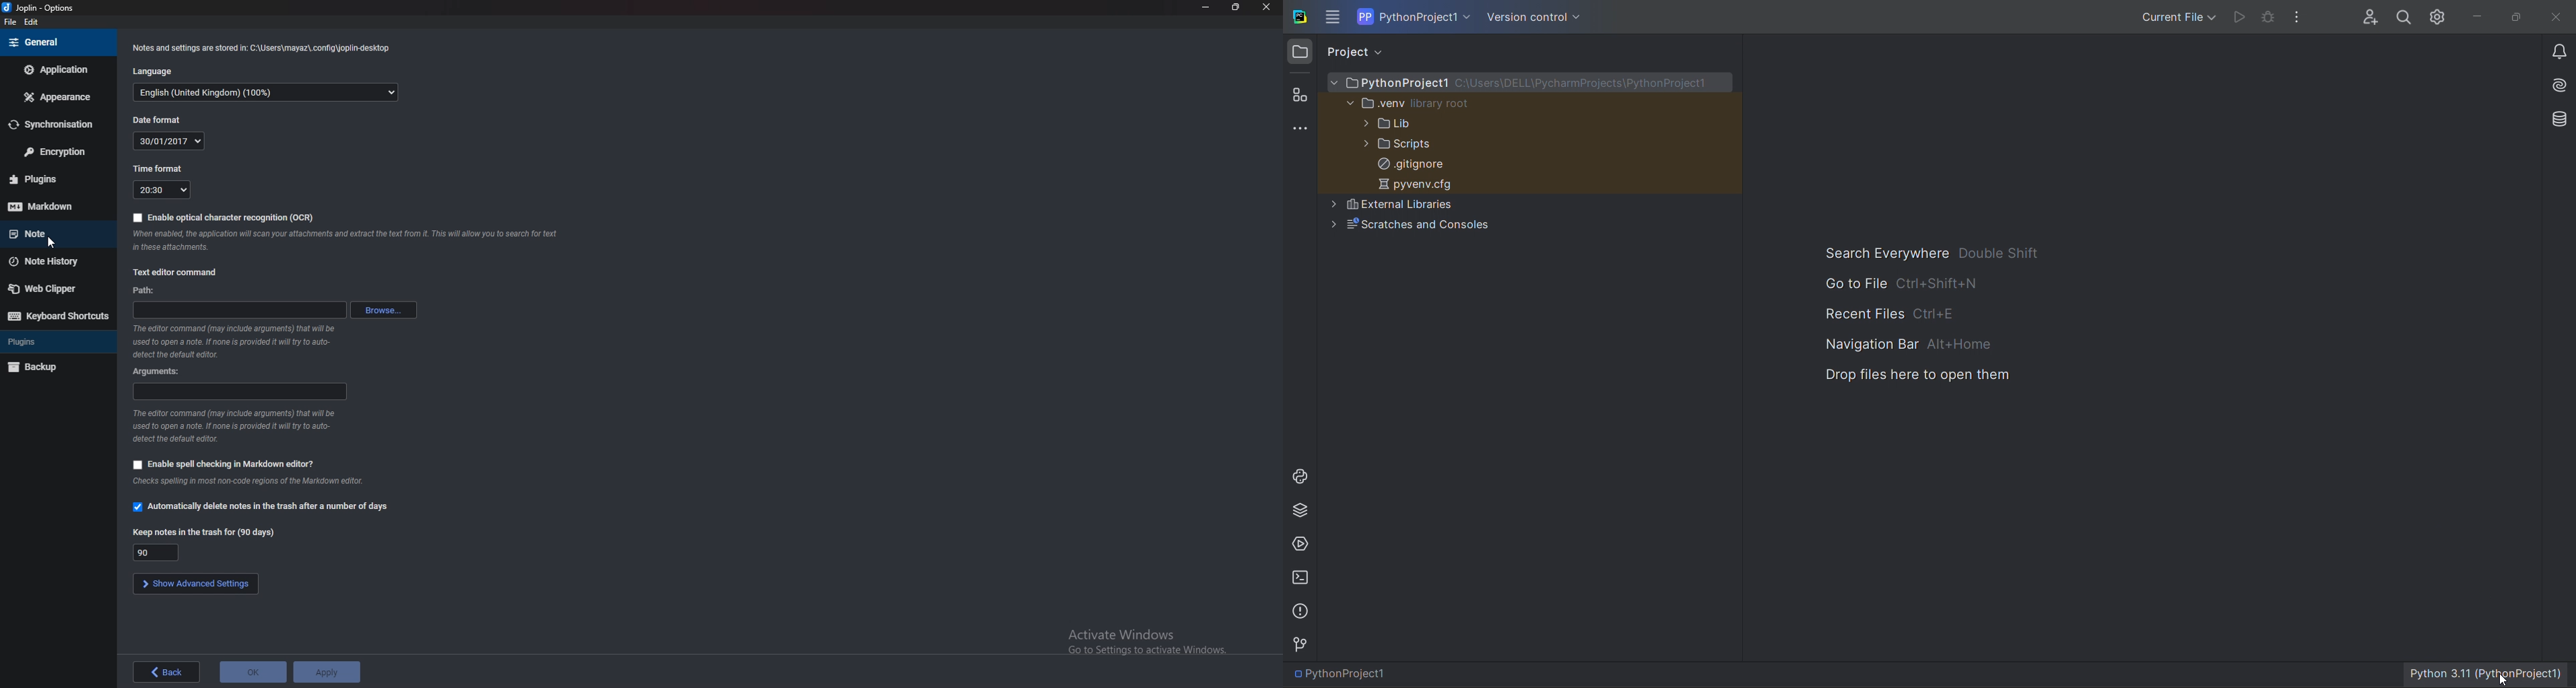 The height and width of the screenshot is (700, 2576). I want to click on Resize, so click(1234, 7).